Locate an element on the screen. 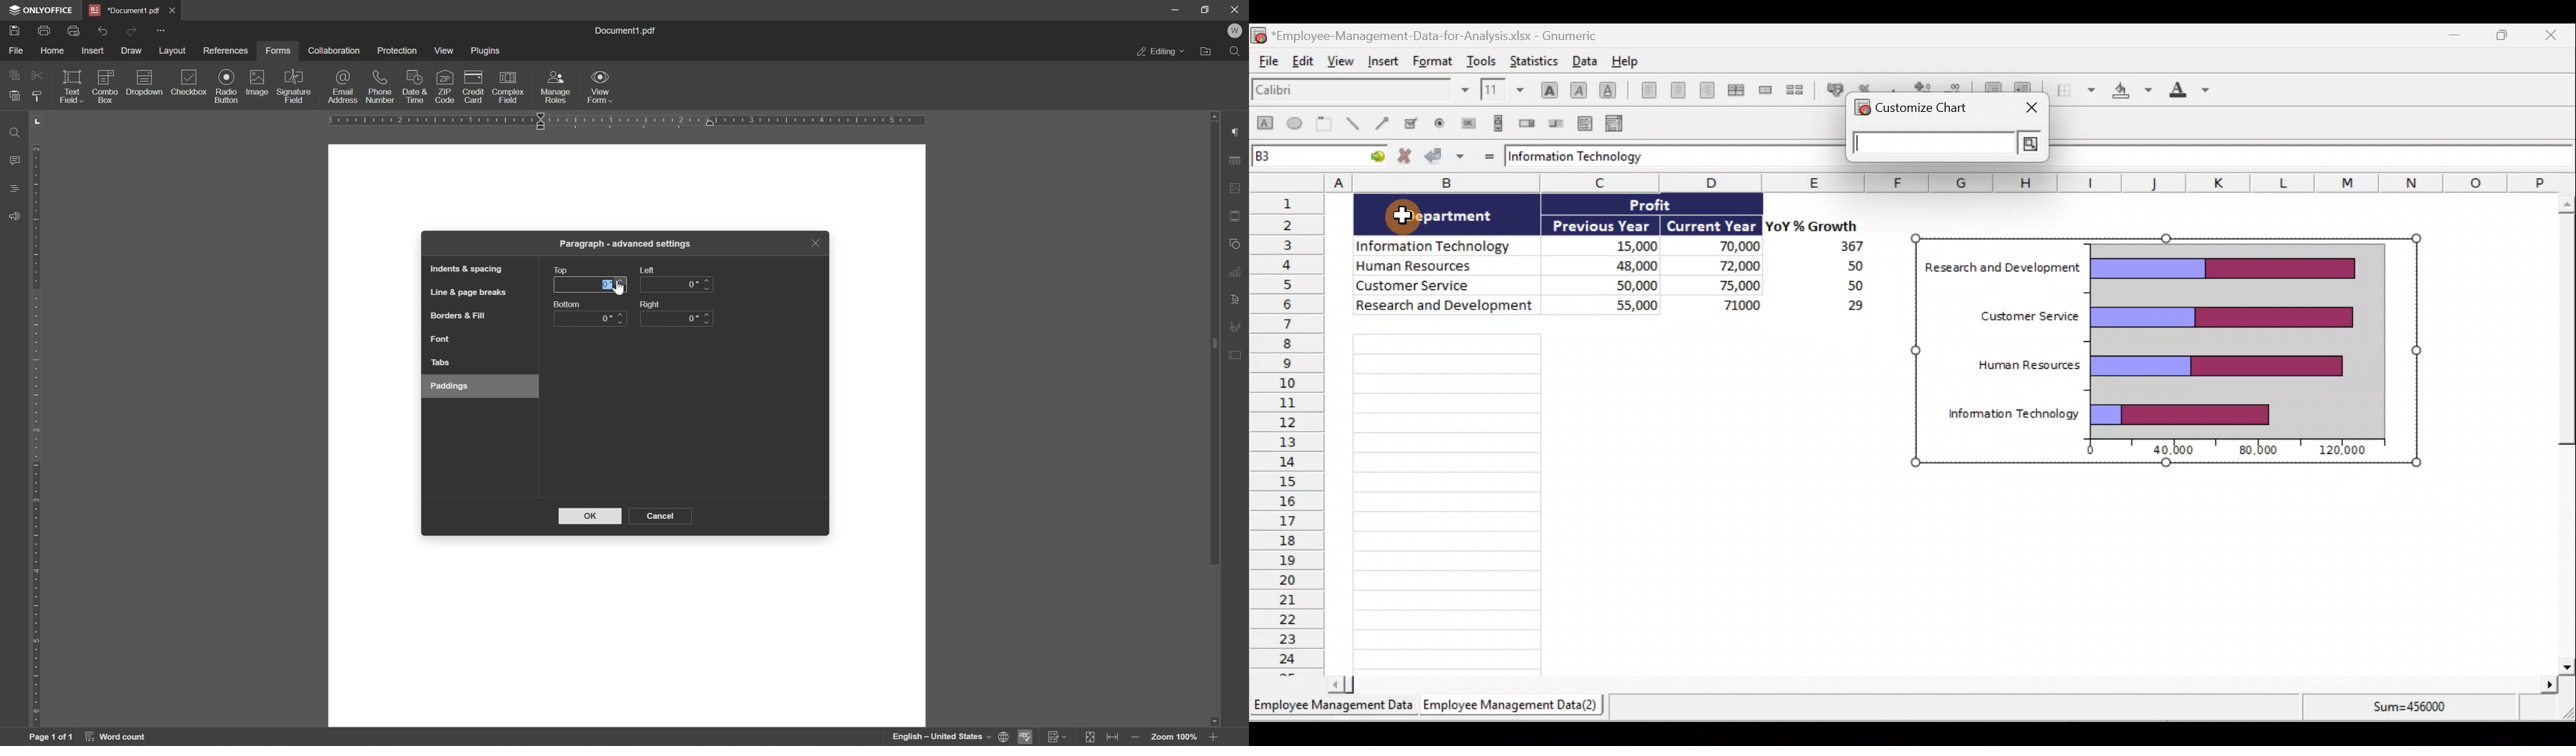  Create a frame is located at coordinates (1324, 123).